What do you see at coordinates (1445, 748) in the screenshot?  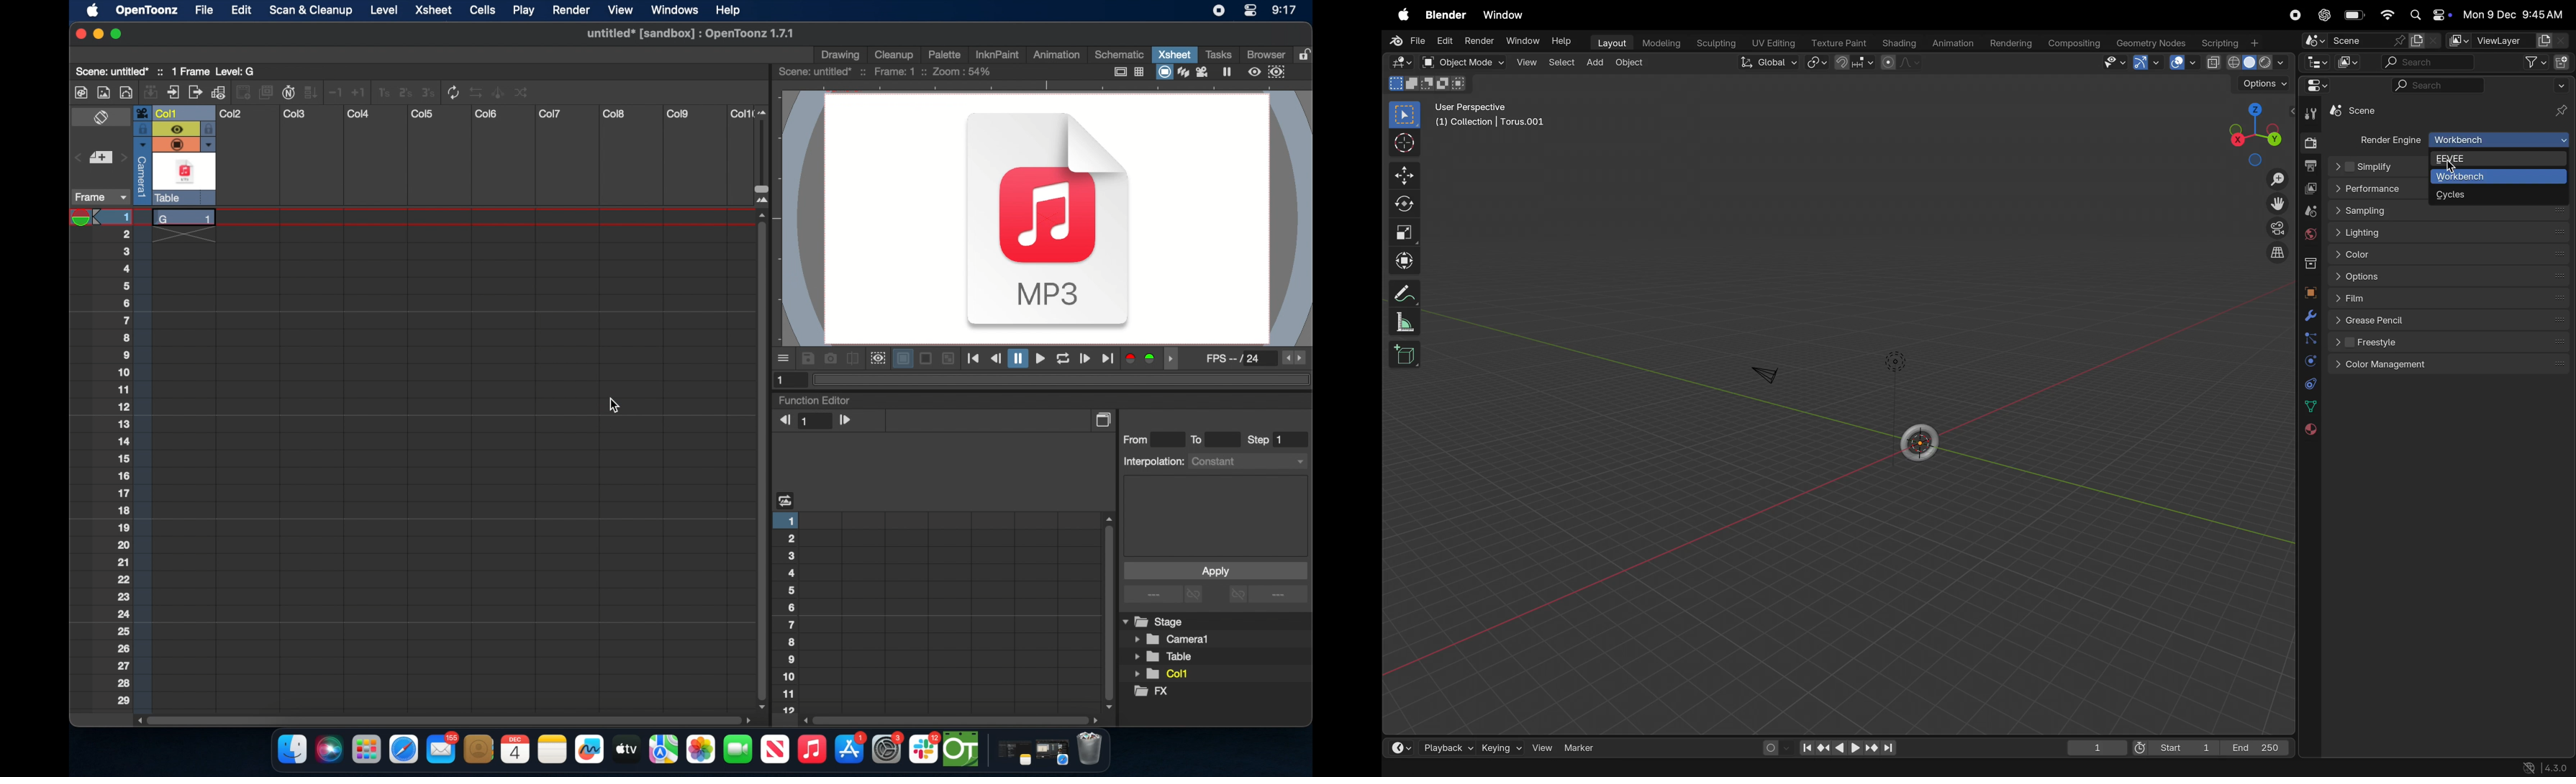 I see `playback` at bounding box center [1445, 748].